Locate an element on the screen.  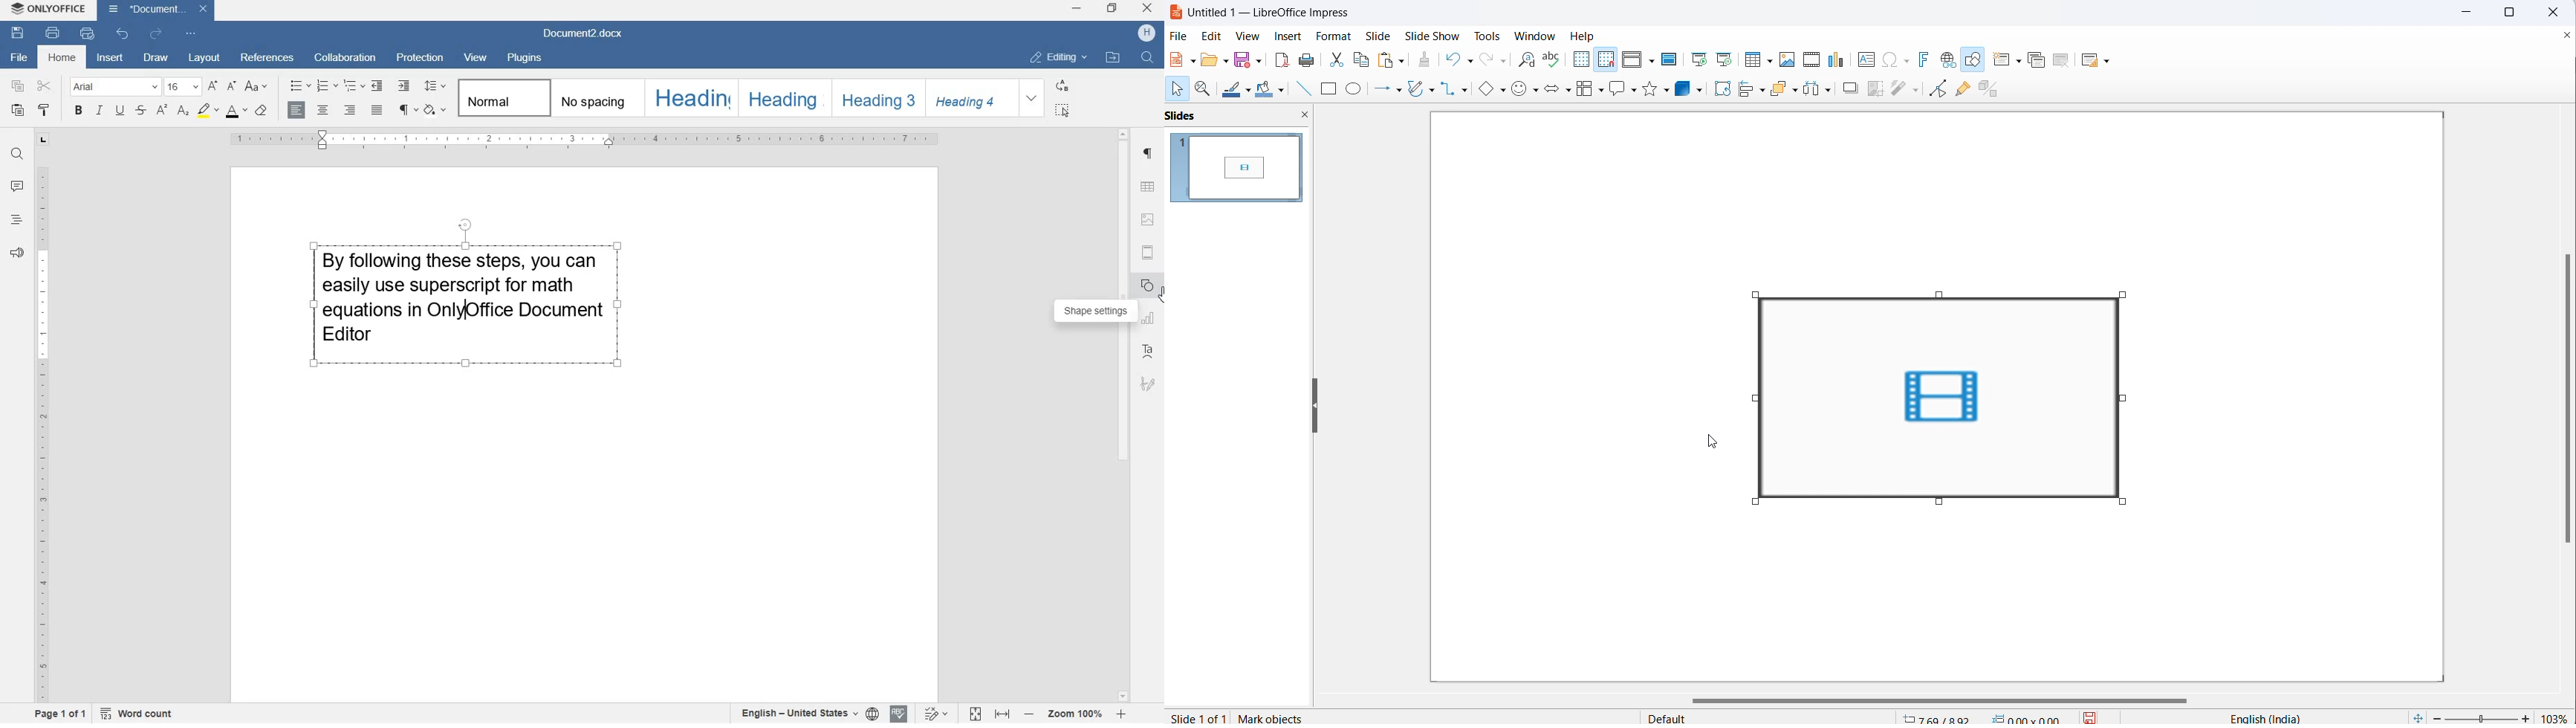
quick print is located at coordinates (87, 33).